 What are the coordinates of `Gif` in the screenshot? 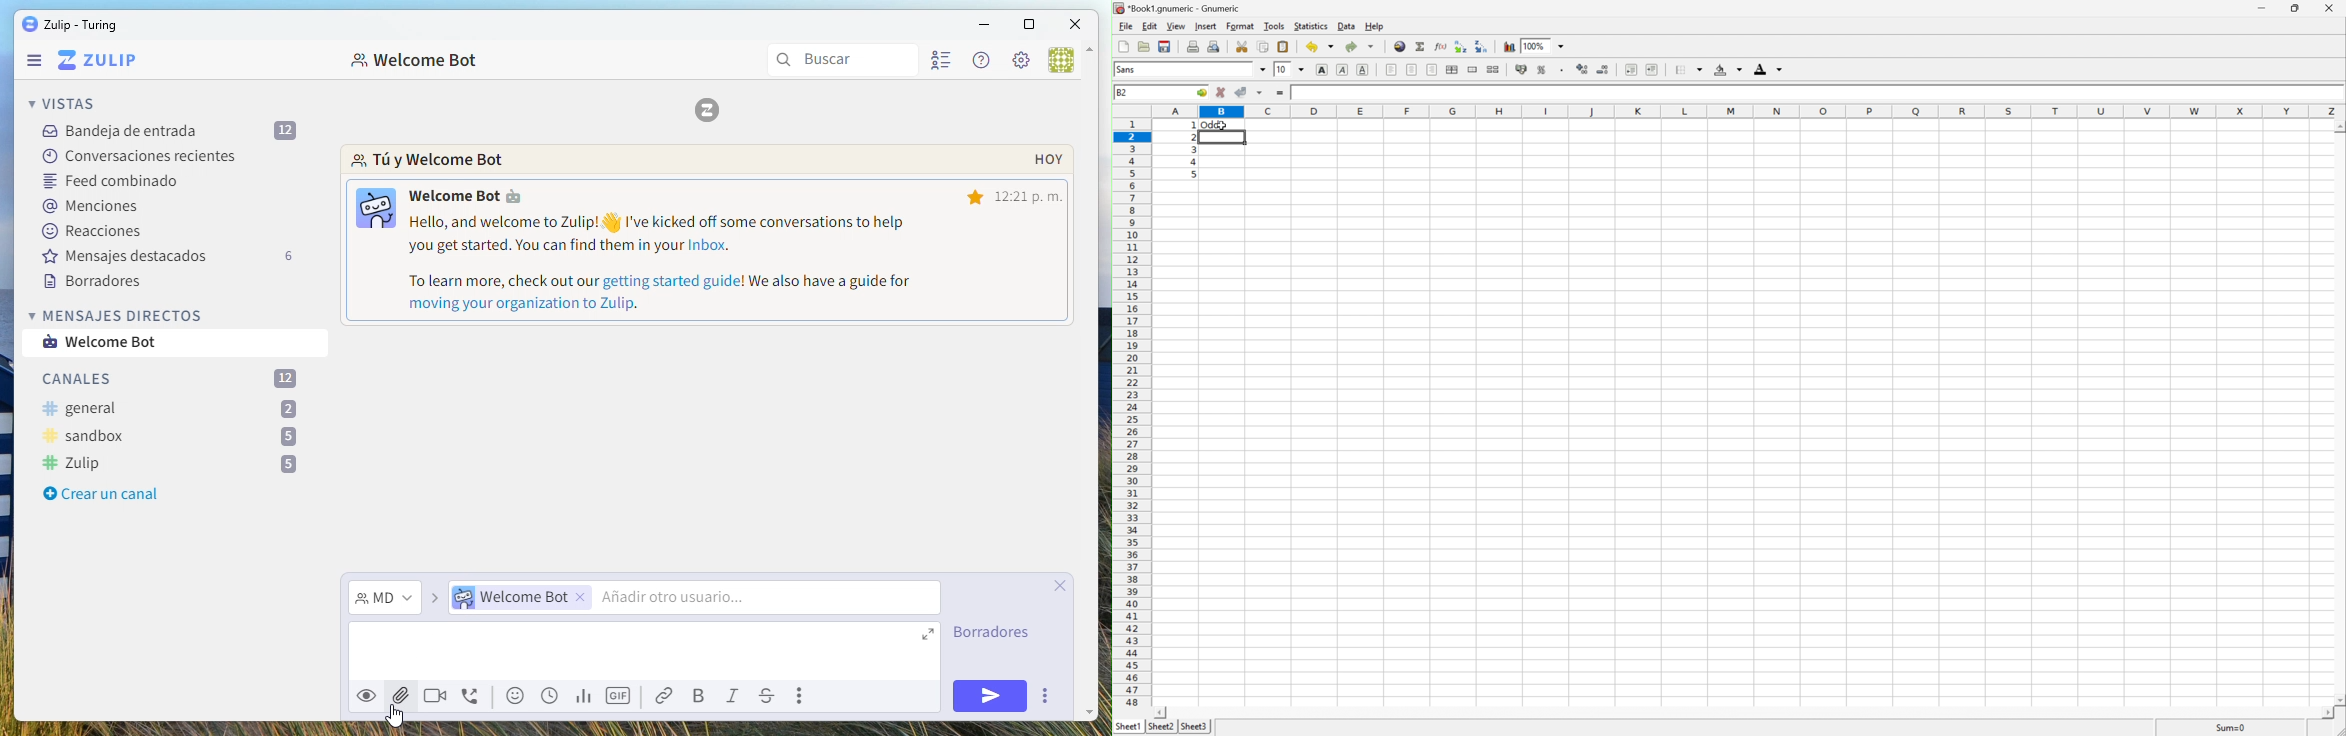 It's located at (620, 696).